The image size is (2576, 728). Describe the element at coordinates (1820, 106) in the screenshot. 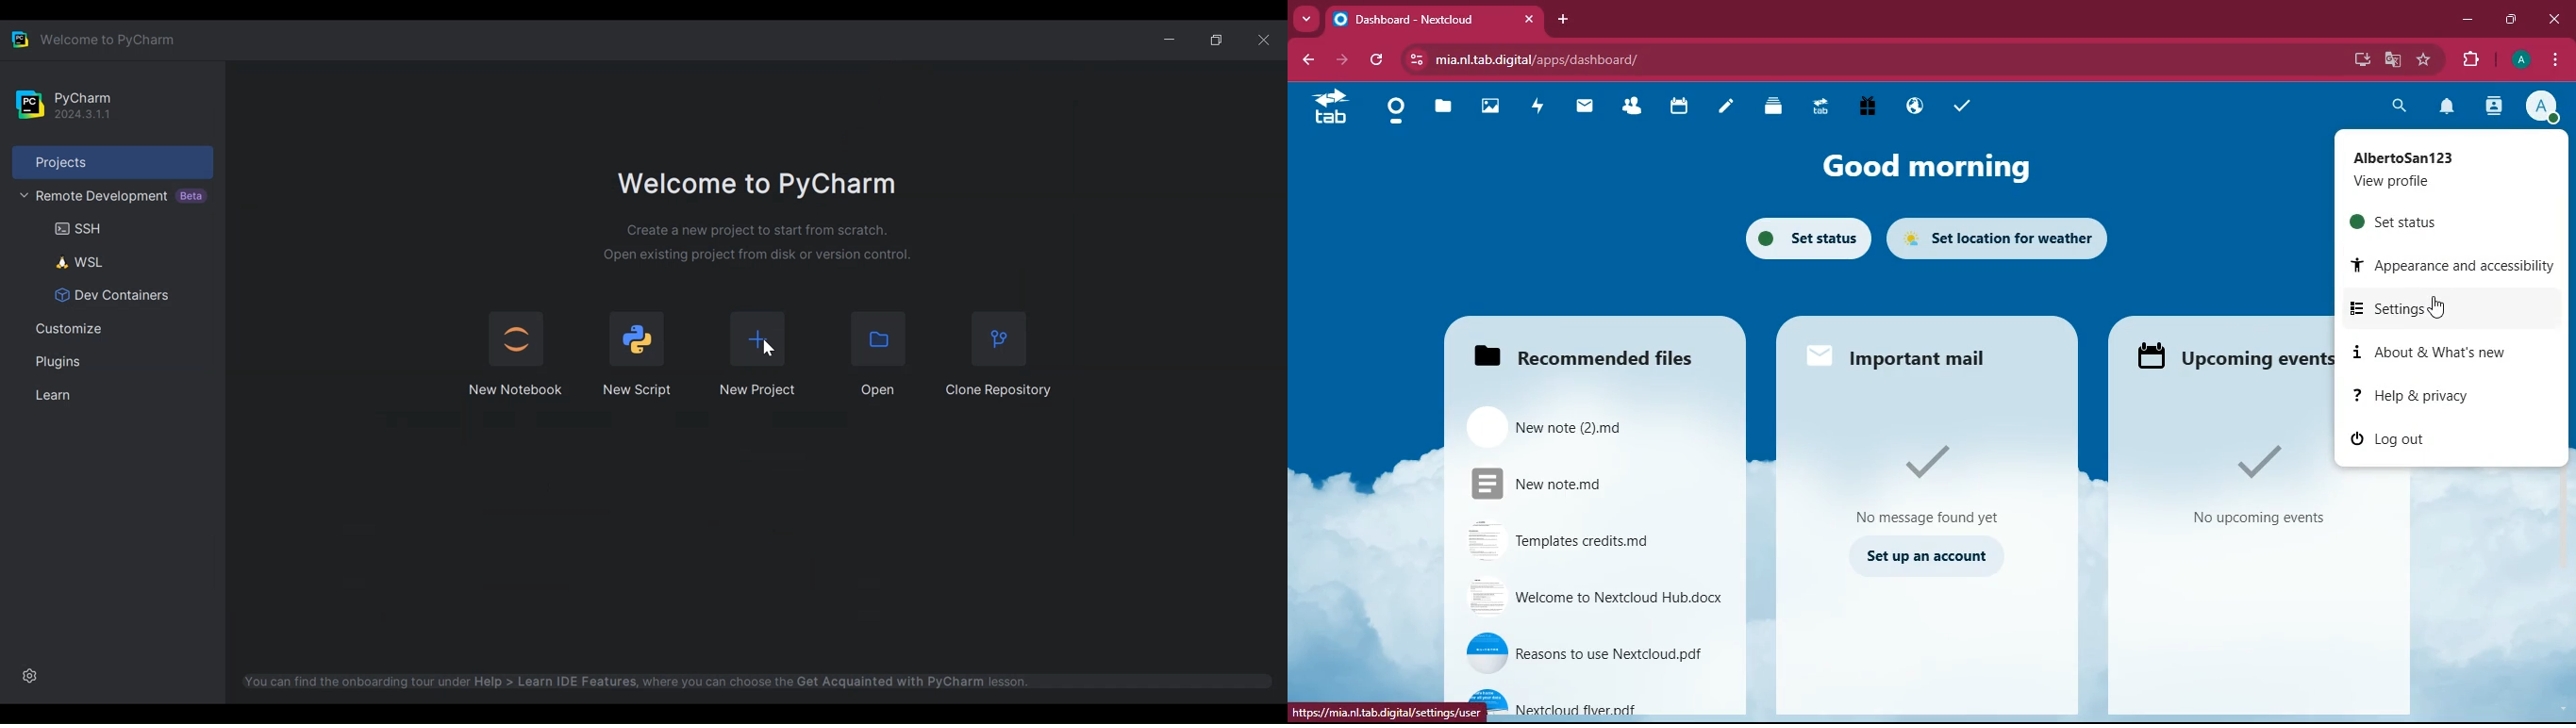

I see `tab` at that location.